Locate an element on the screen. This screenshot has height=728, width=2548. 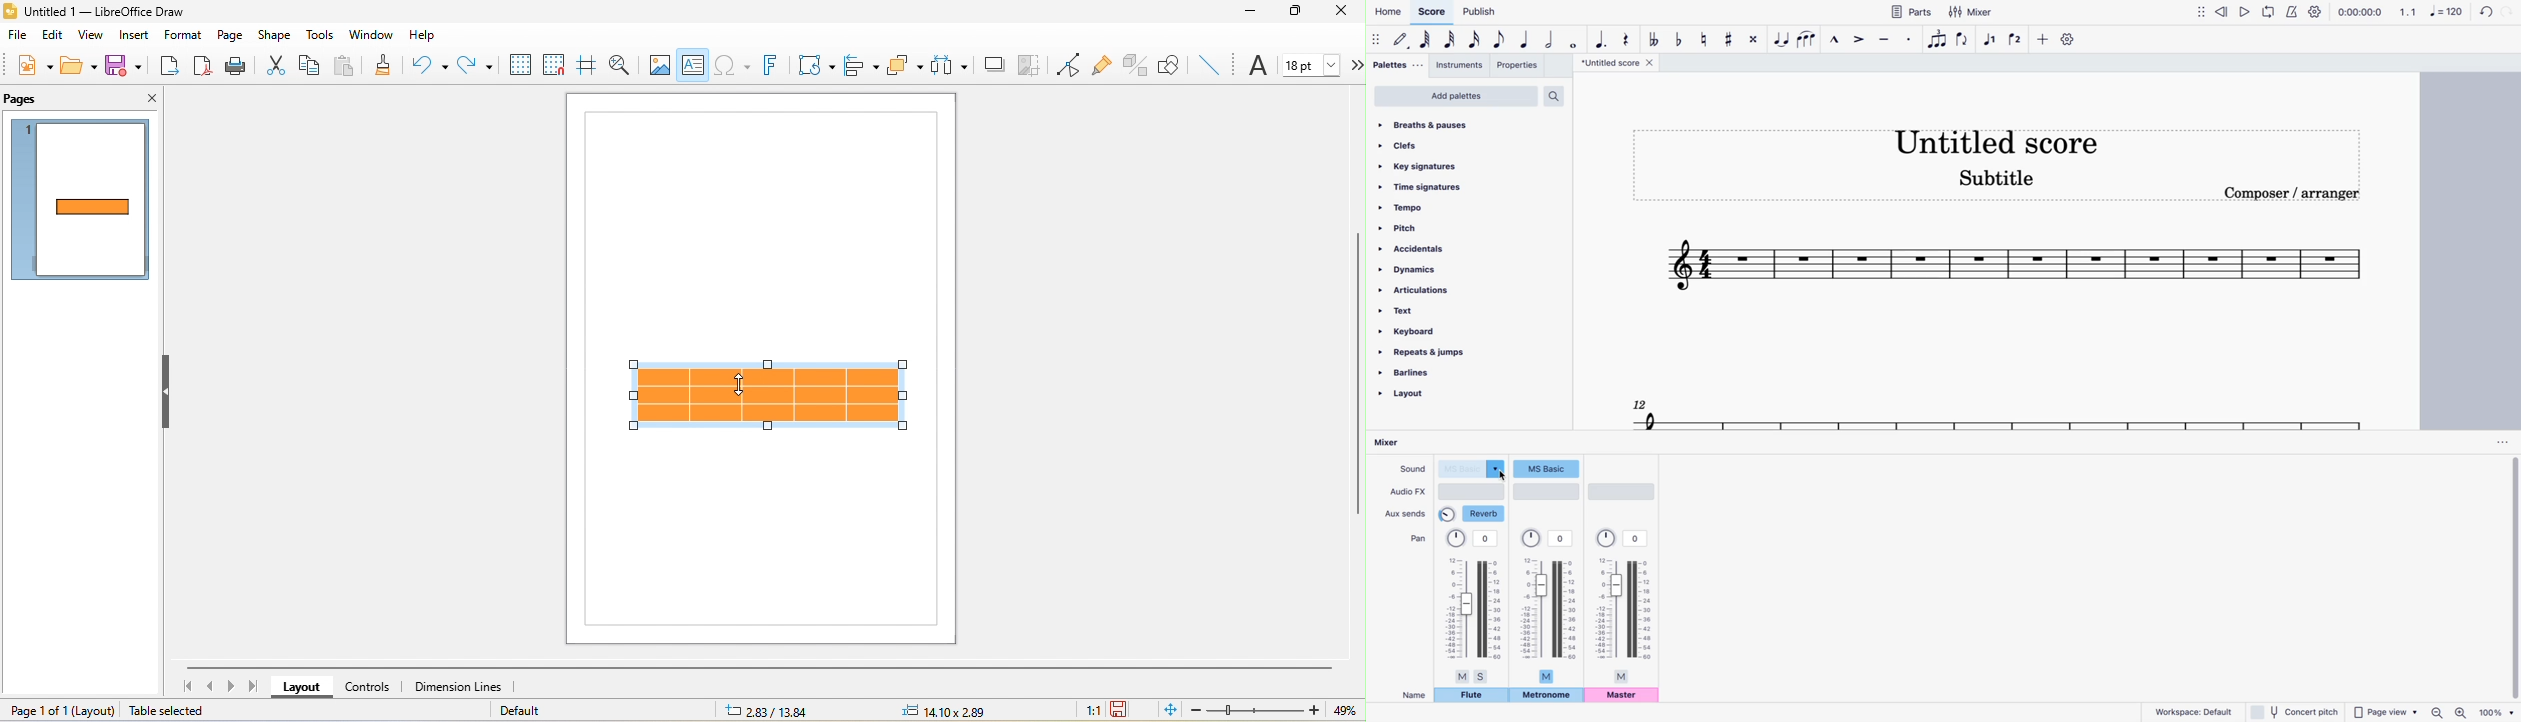
export is located at coordinates (172, 67).